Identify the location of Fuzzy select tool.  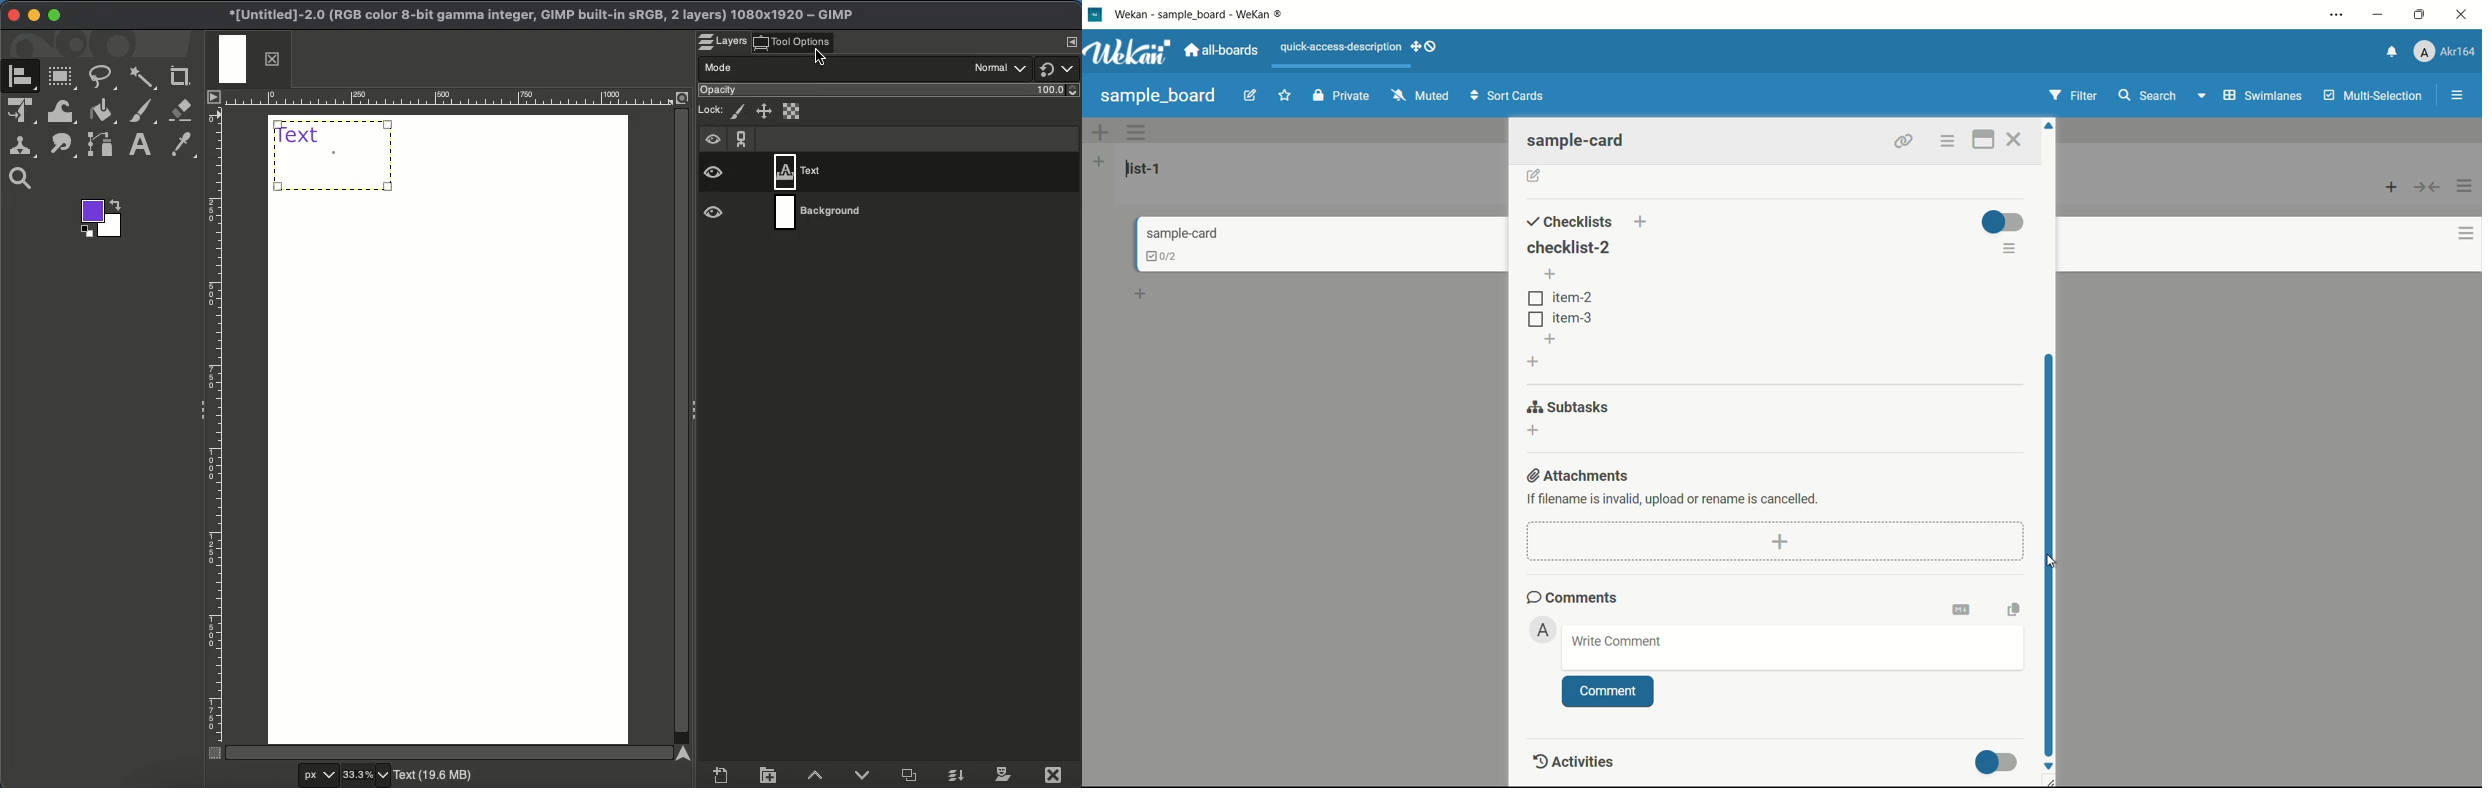
(145, 77).